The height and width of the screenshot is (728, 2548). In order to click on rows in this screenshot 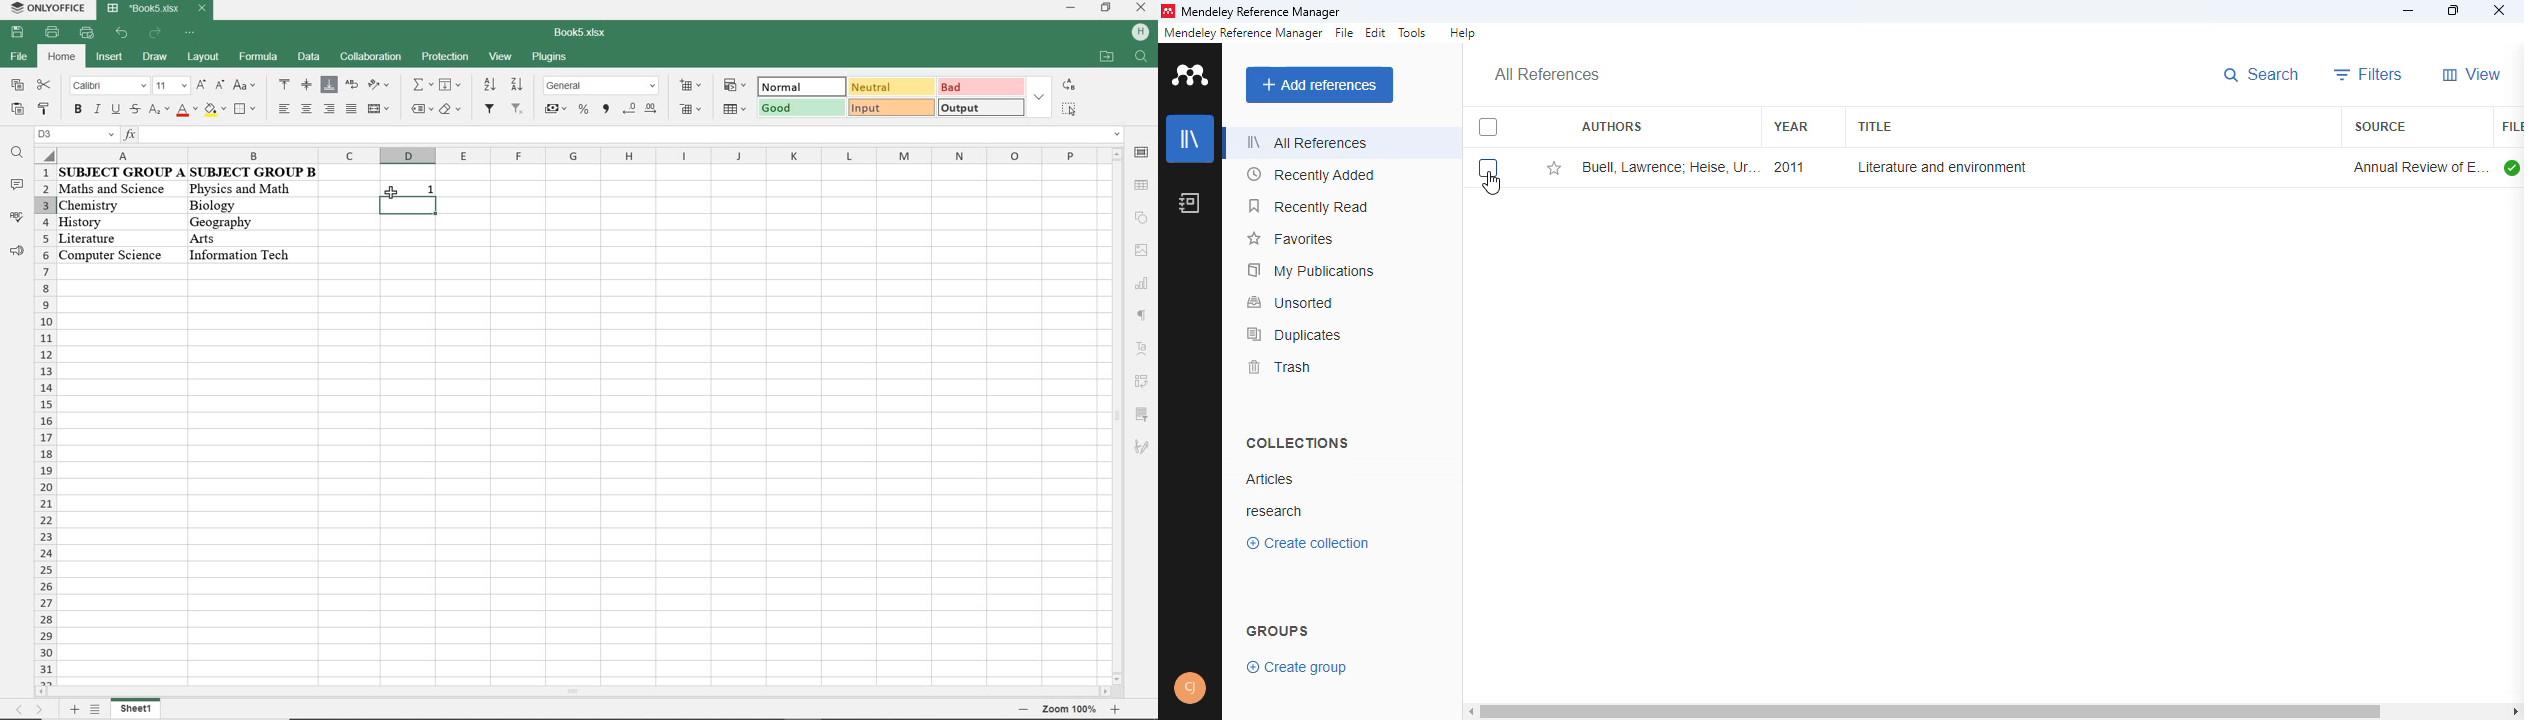, I will do `click(43, 426)`.